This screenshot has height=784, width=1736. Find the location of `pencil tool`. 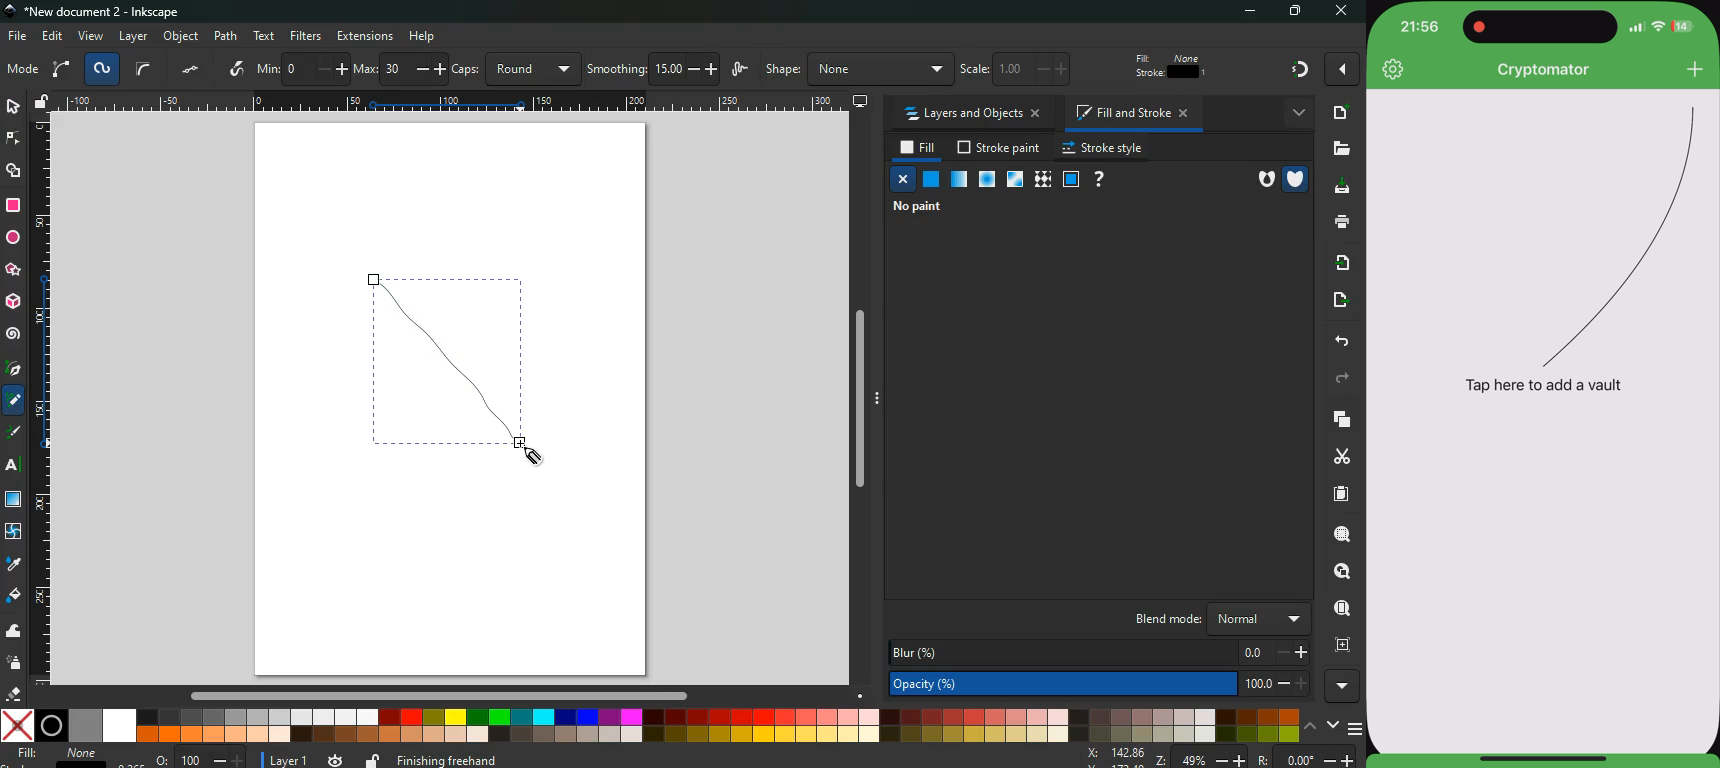

pencil tool is located at coordinates (14, 404).